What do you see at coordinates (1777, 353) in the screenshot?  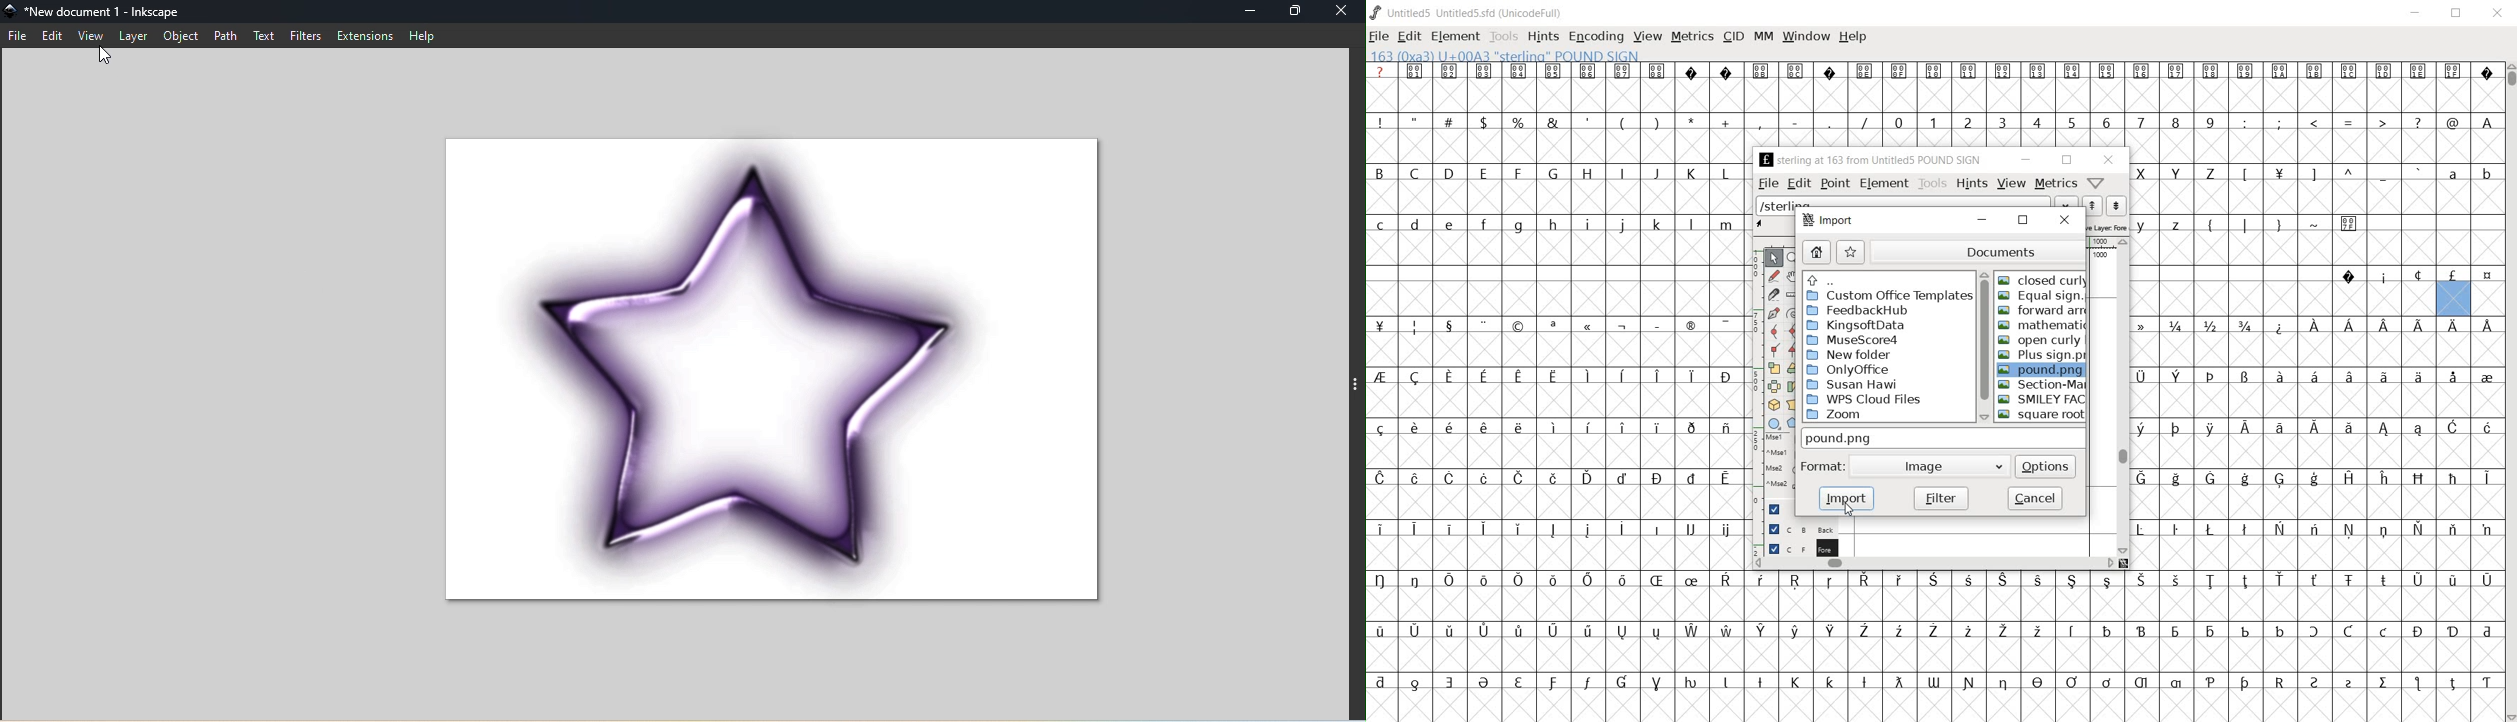 I see `corner` at bounding box center [1777, 353].